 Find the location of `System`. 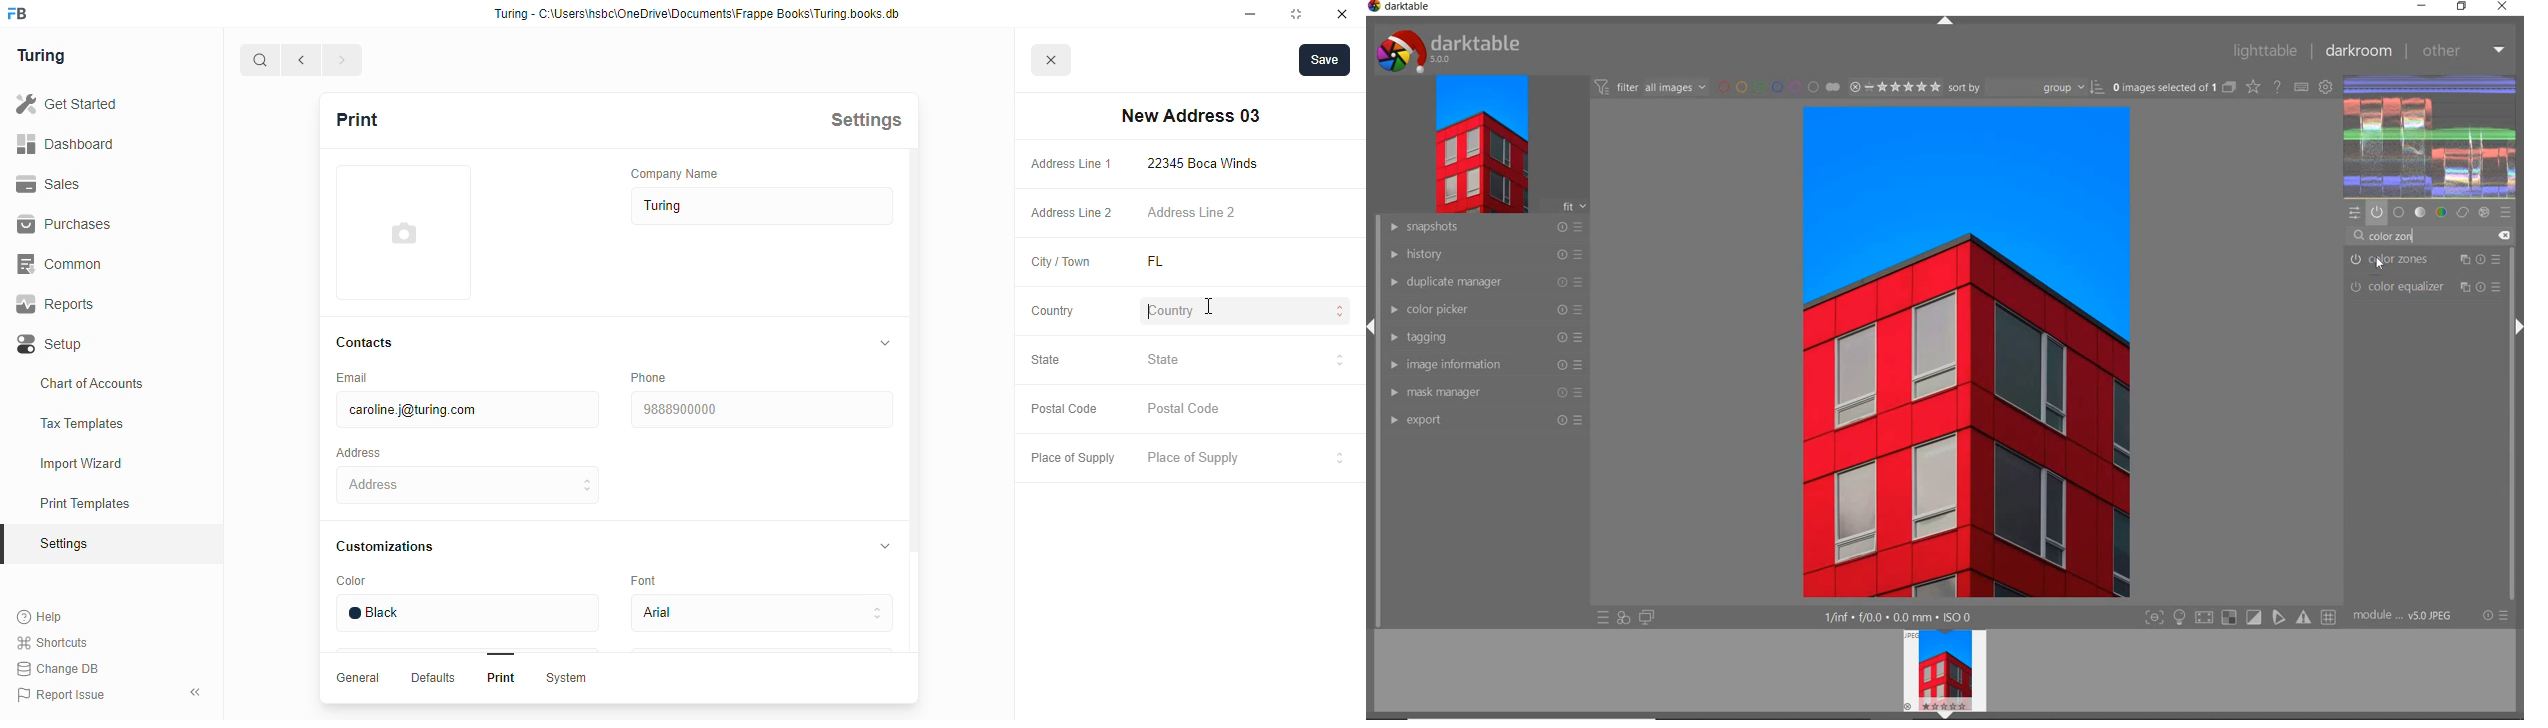

System is located at coordinates (565, 678).